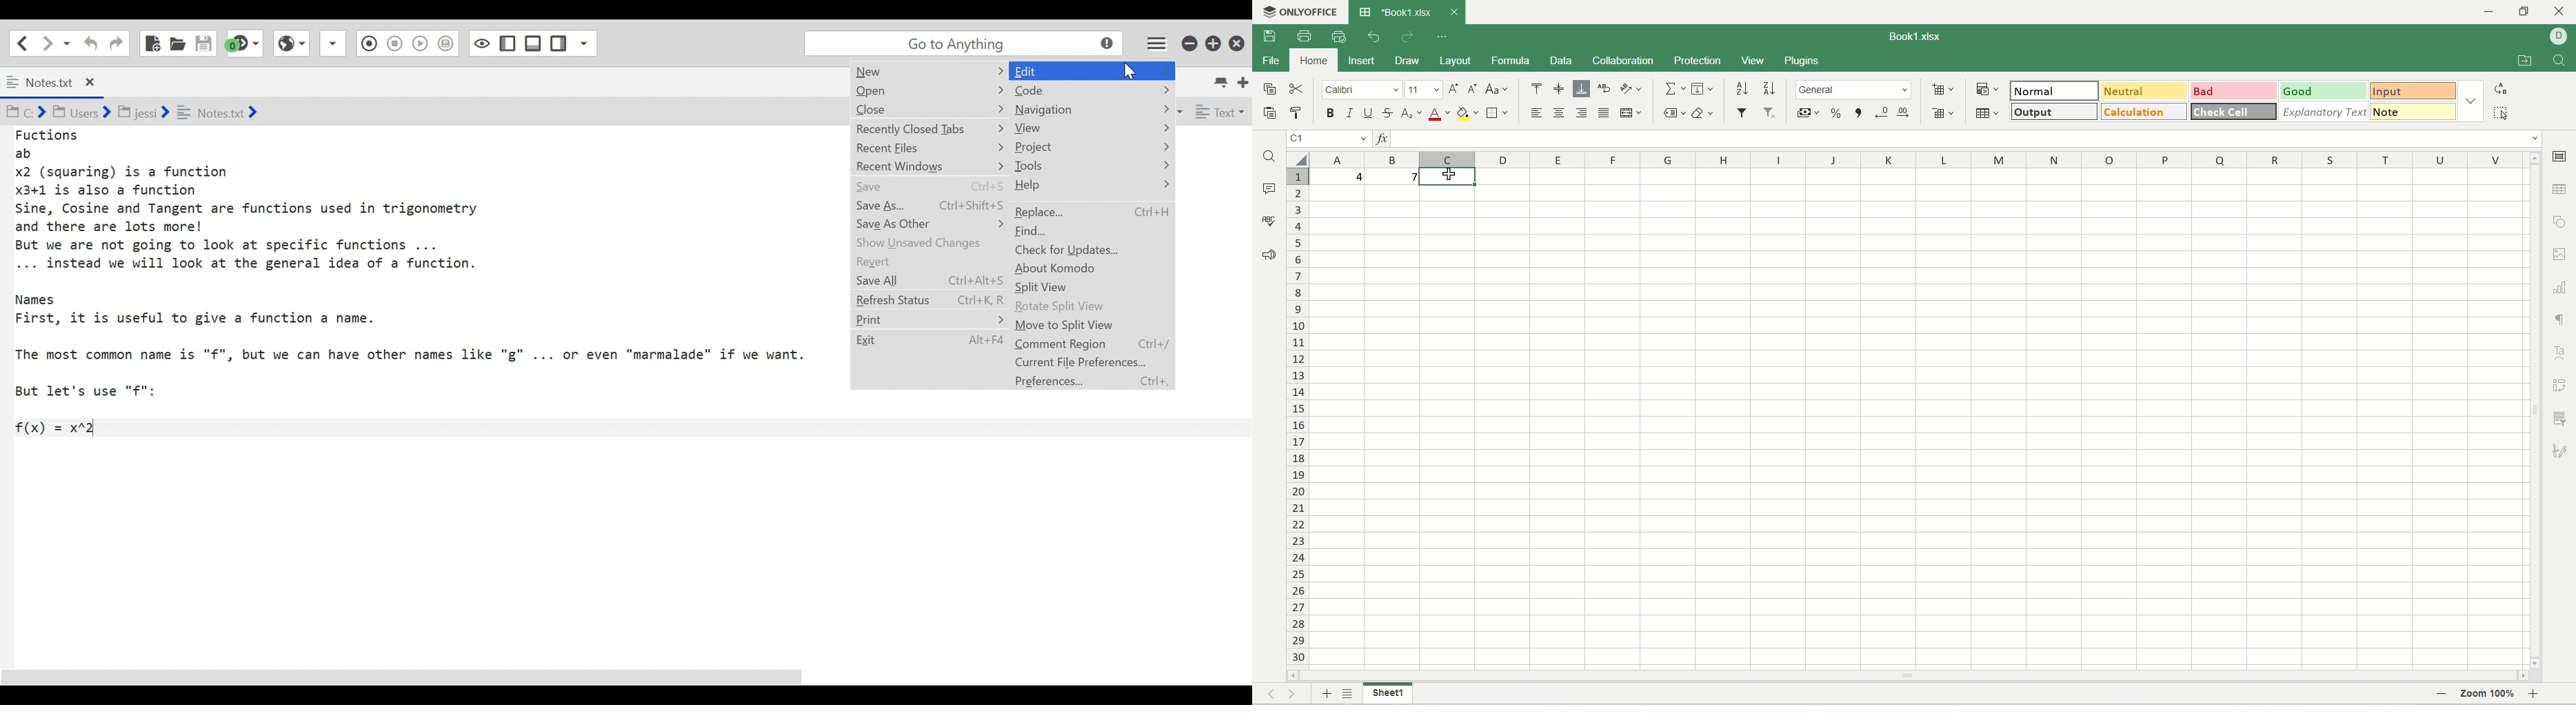 Image resolution: width=2576 pixels, height=728 pixels. I want to click on sort descending, so click(1767, 88).